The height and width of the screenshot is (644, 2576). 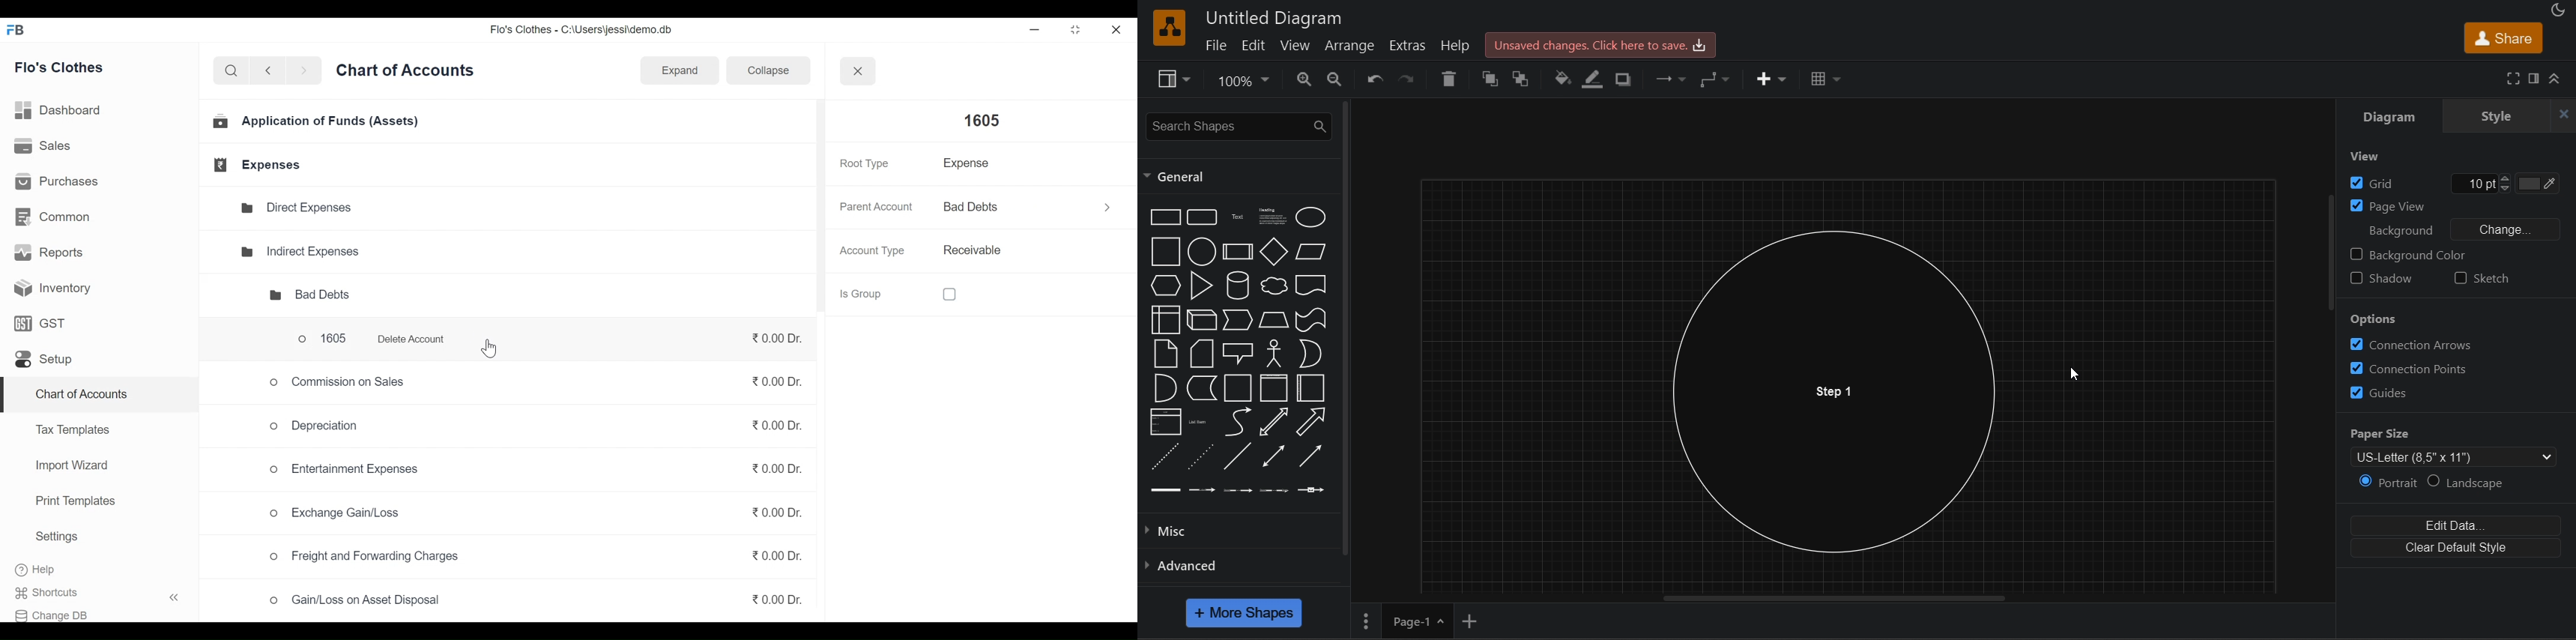 What do you see at coordinates (1181, 80) in the screenshot?
I see `style` at bounding box center [1181, 80].